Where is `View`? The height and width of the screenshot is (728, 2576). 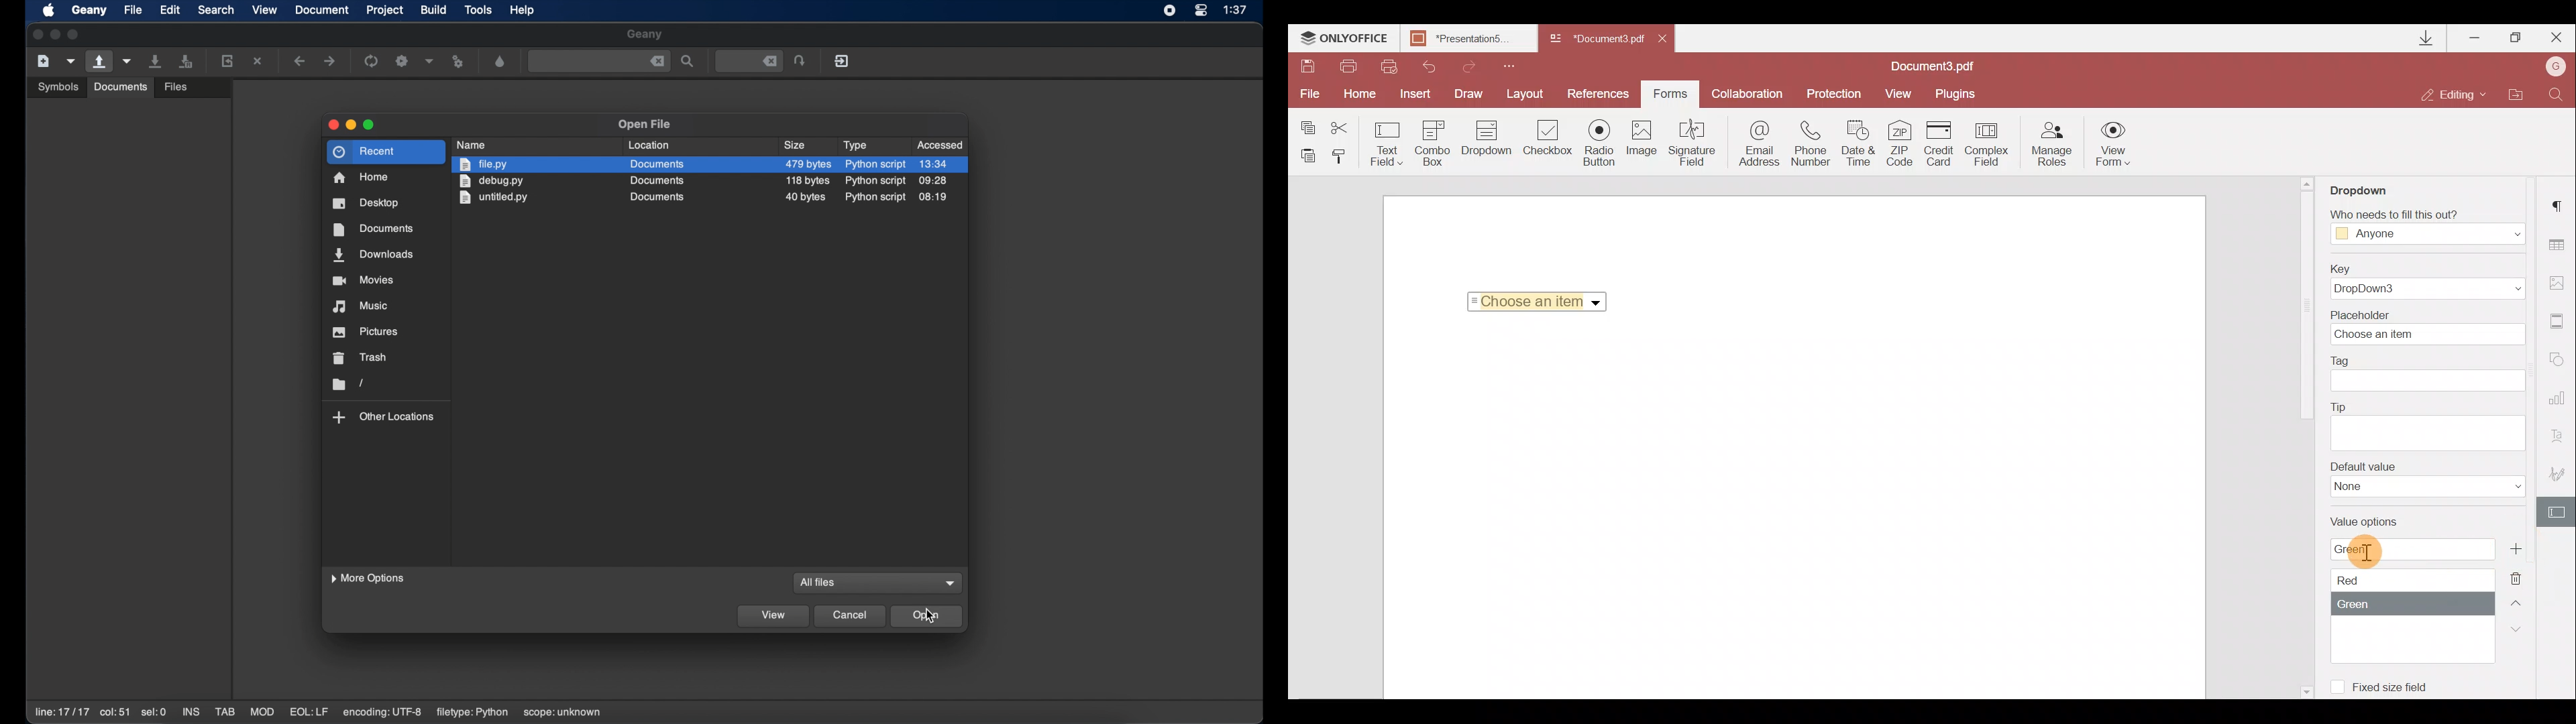 View is located at coordinates (1902, 94).